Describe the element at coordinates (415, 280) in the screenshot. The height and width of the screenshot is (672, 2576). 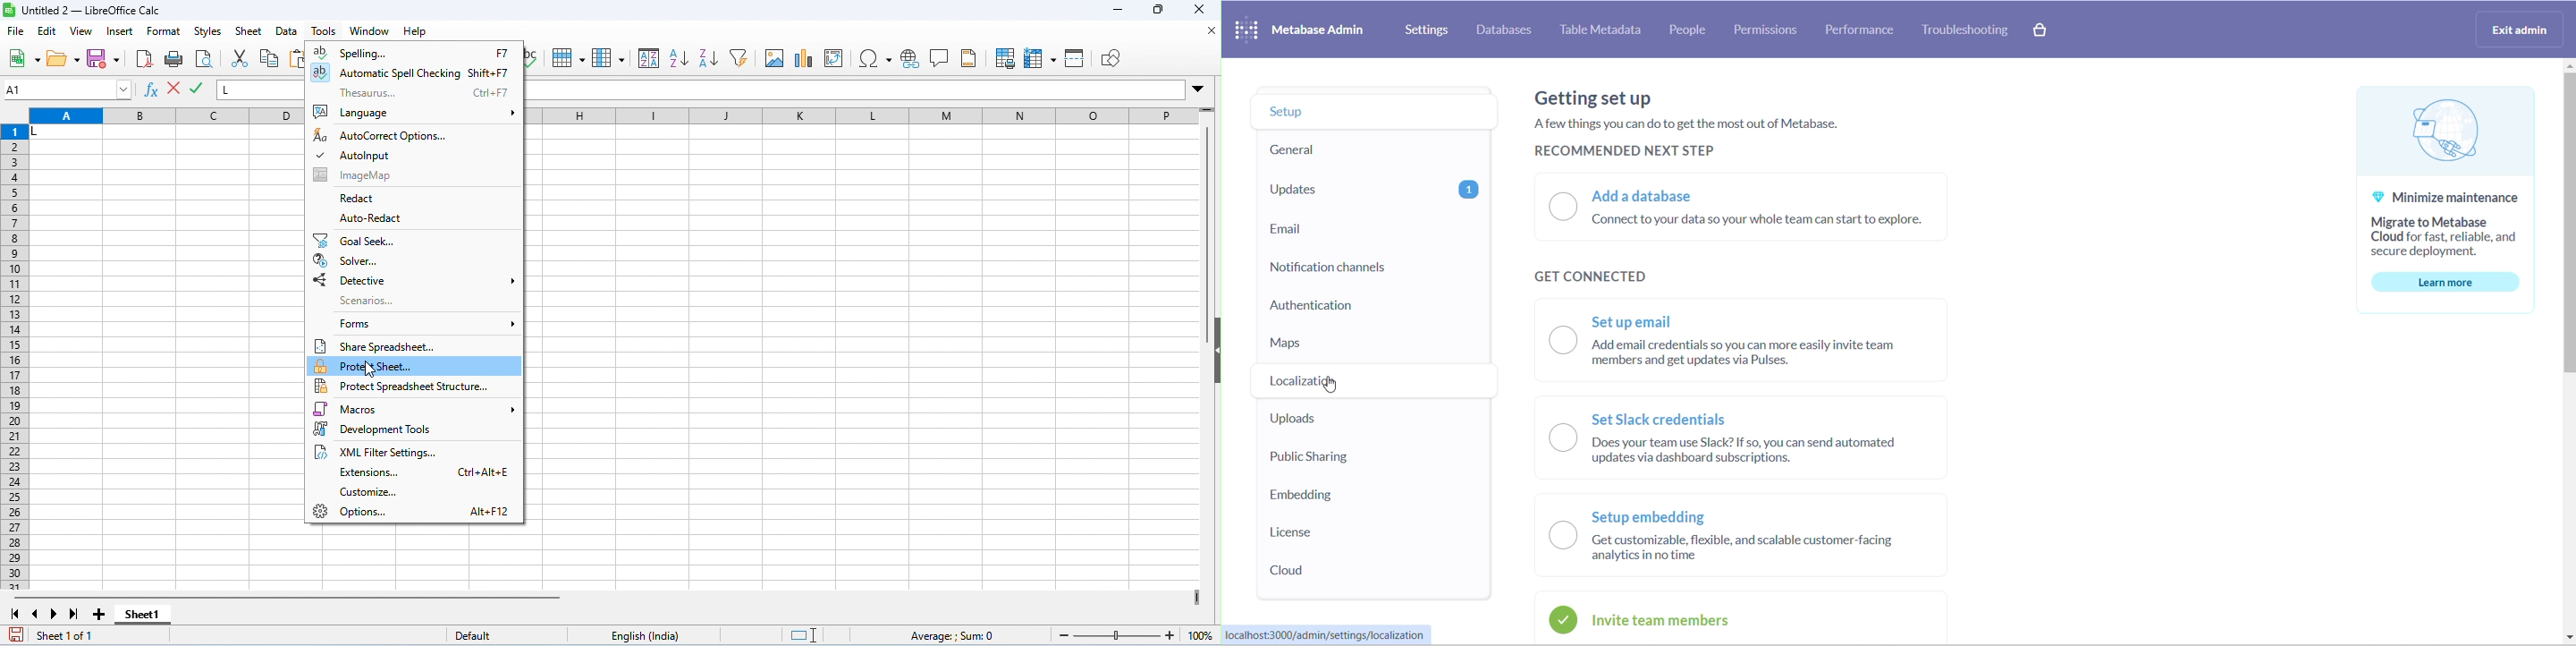
I see `detective` at that location.